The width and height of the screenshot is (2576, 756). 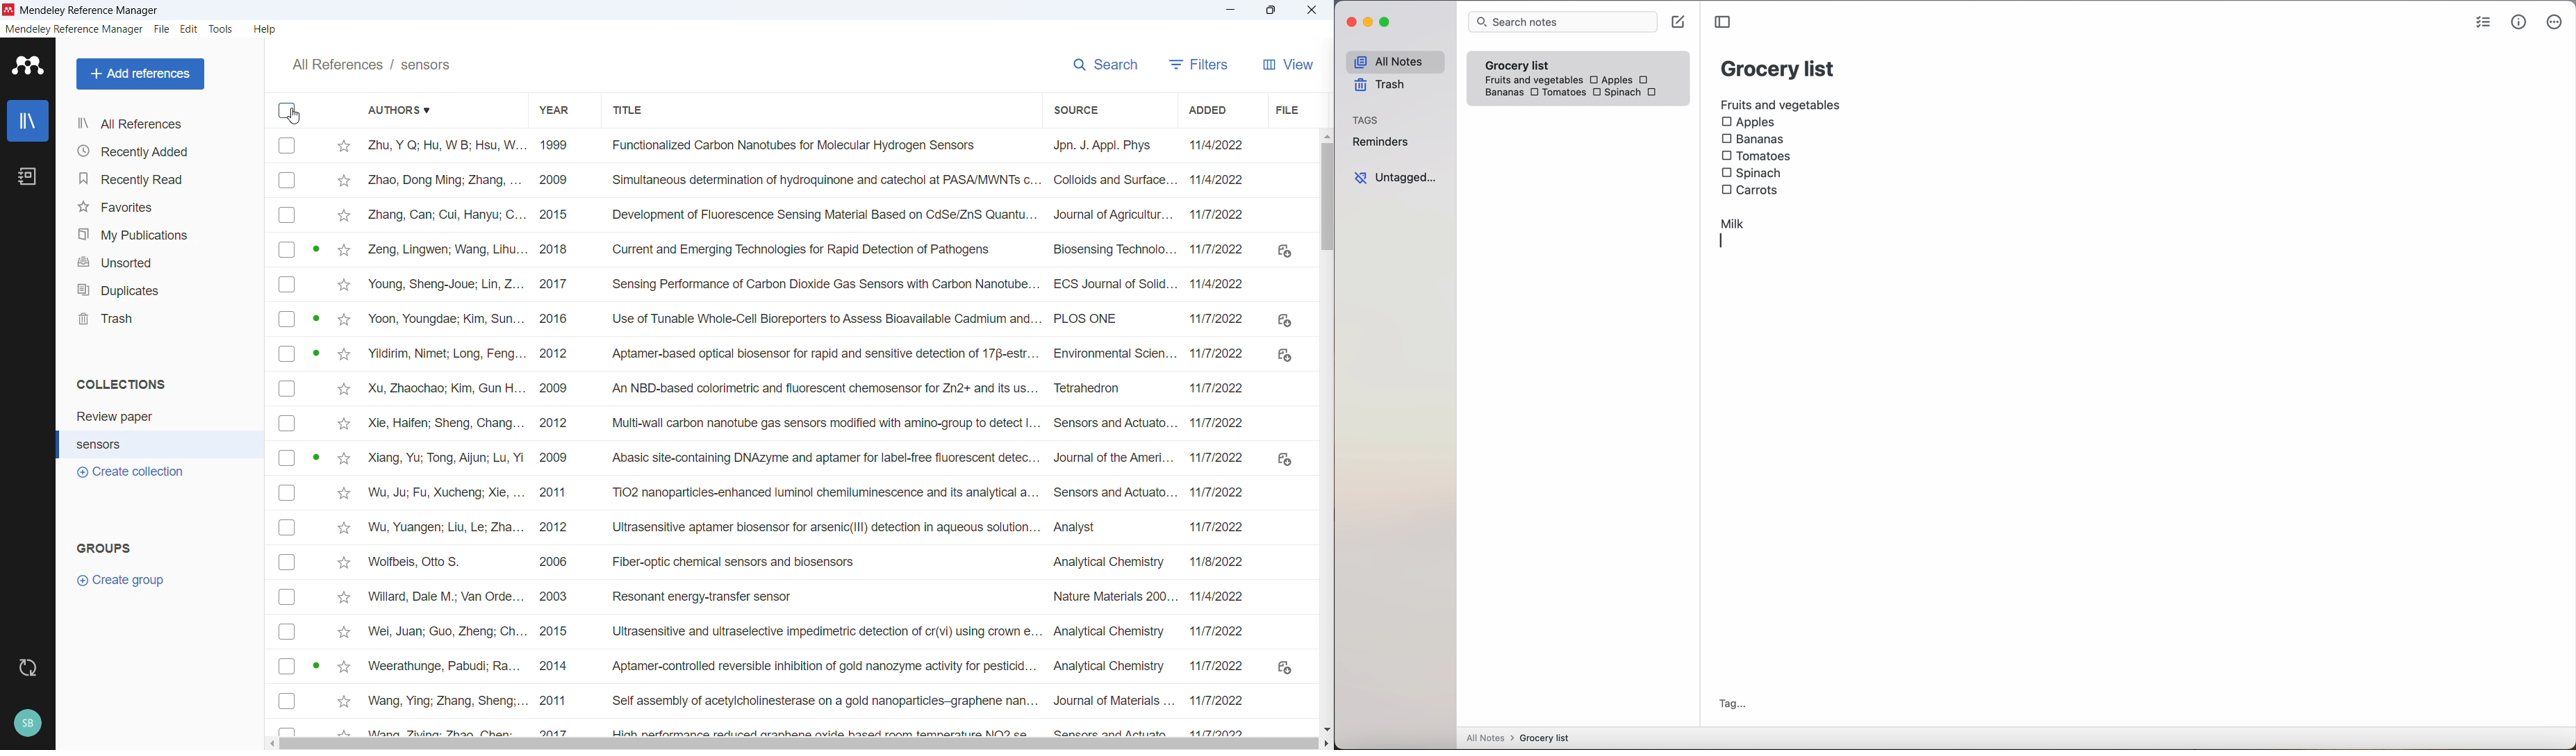 I want to click on all notes, so click(x=1394, y=62).